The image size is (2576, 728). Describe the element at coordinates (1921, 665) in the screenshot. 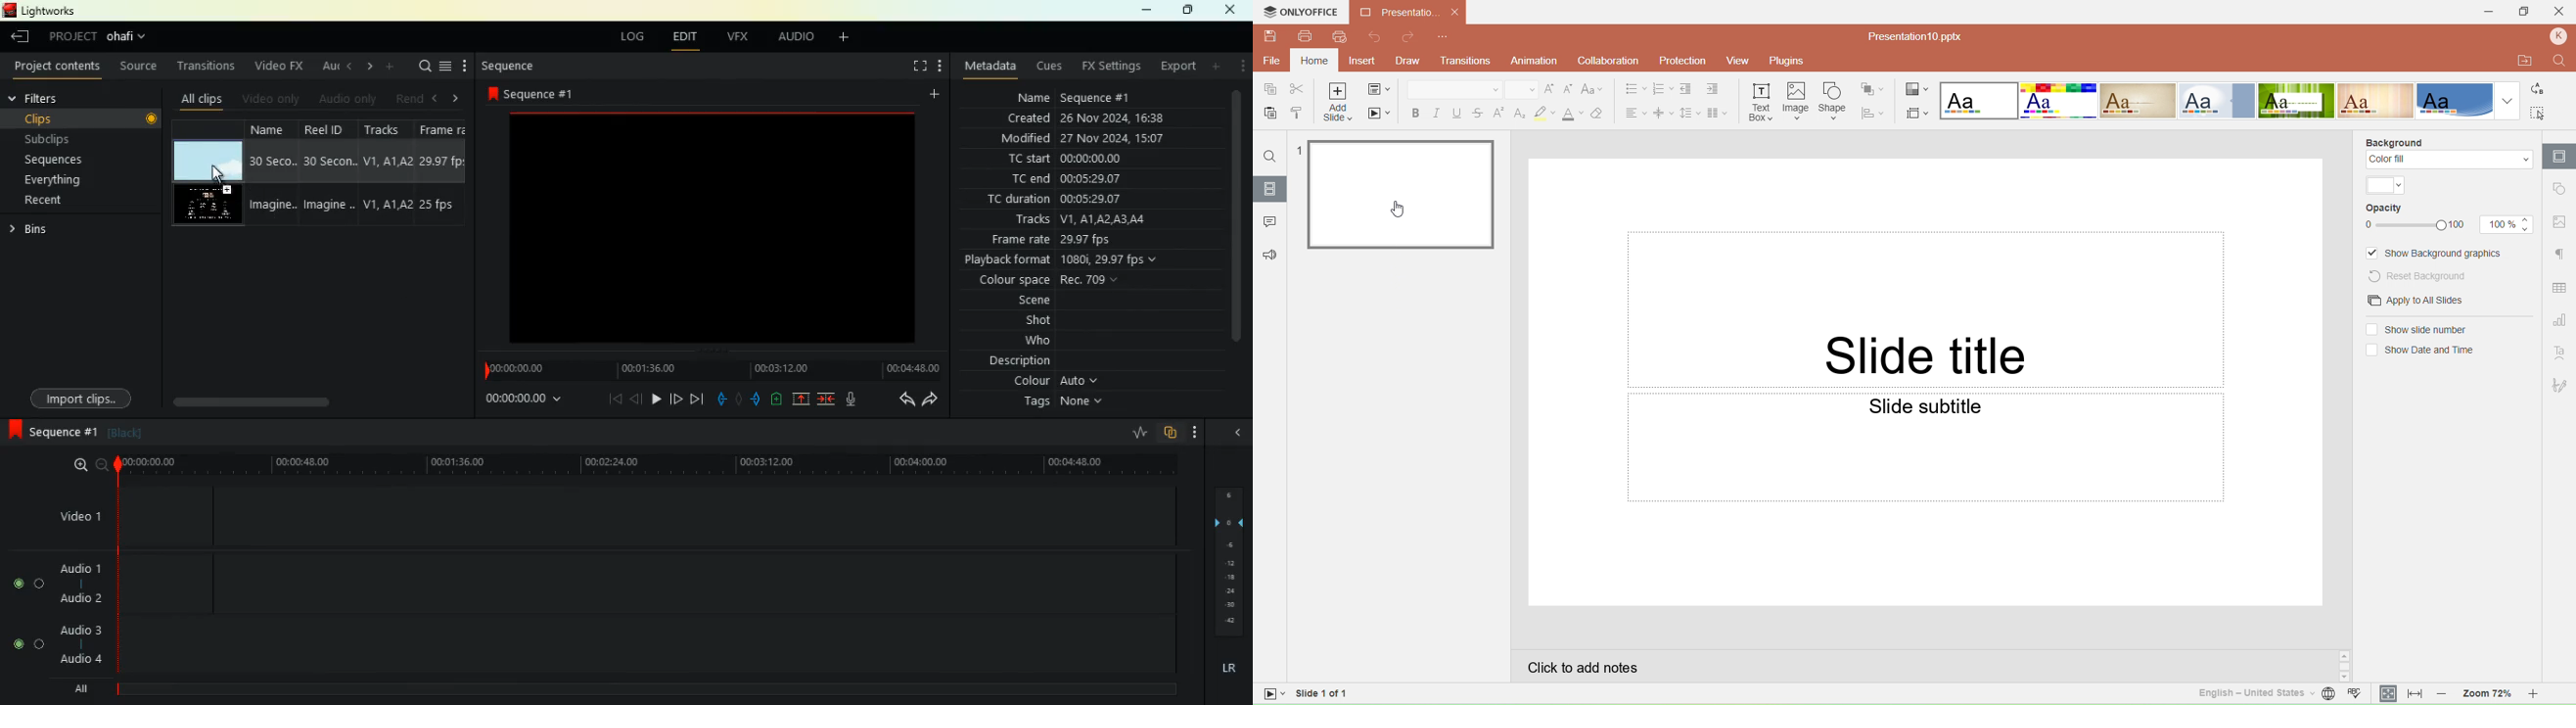

I see `Click to add slides` at that location.